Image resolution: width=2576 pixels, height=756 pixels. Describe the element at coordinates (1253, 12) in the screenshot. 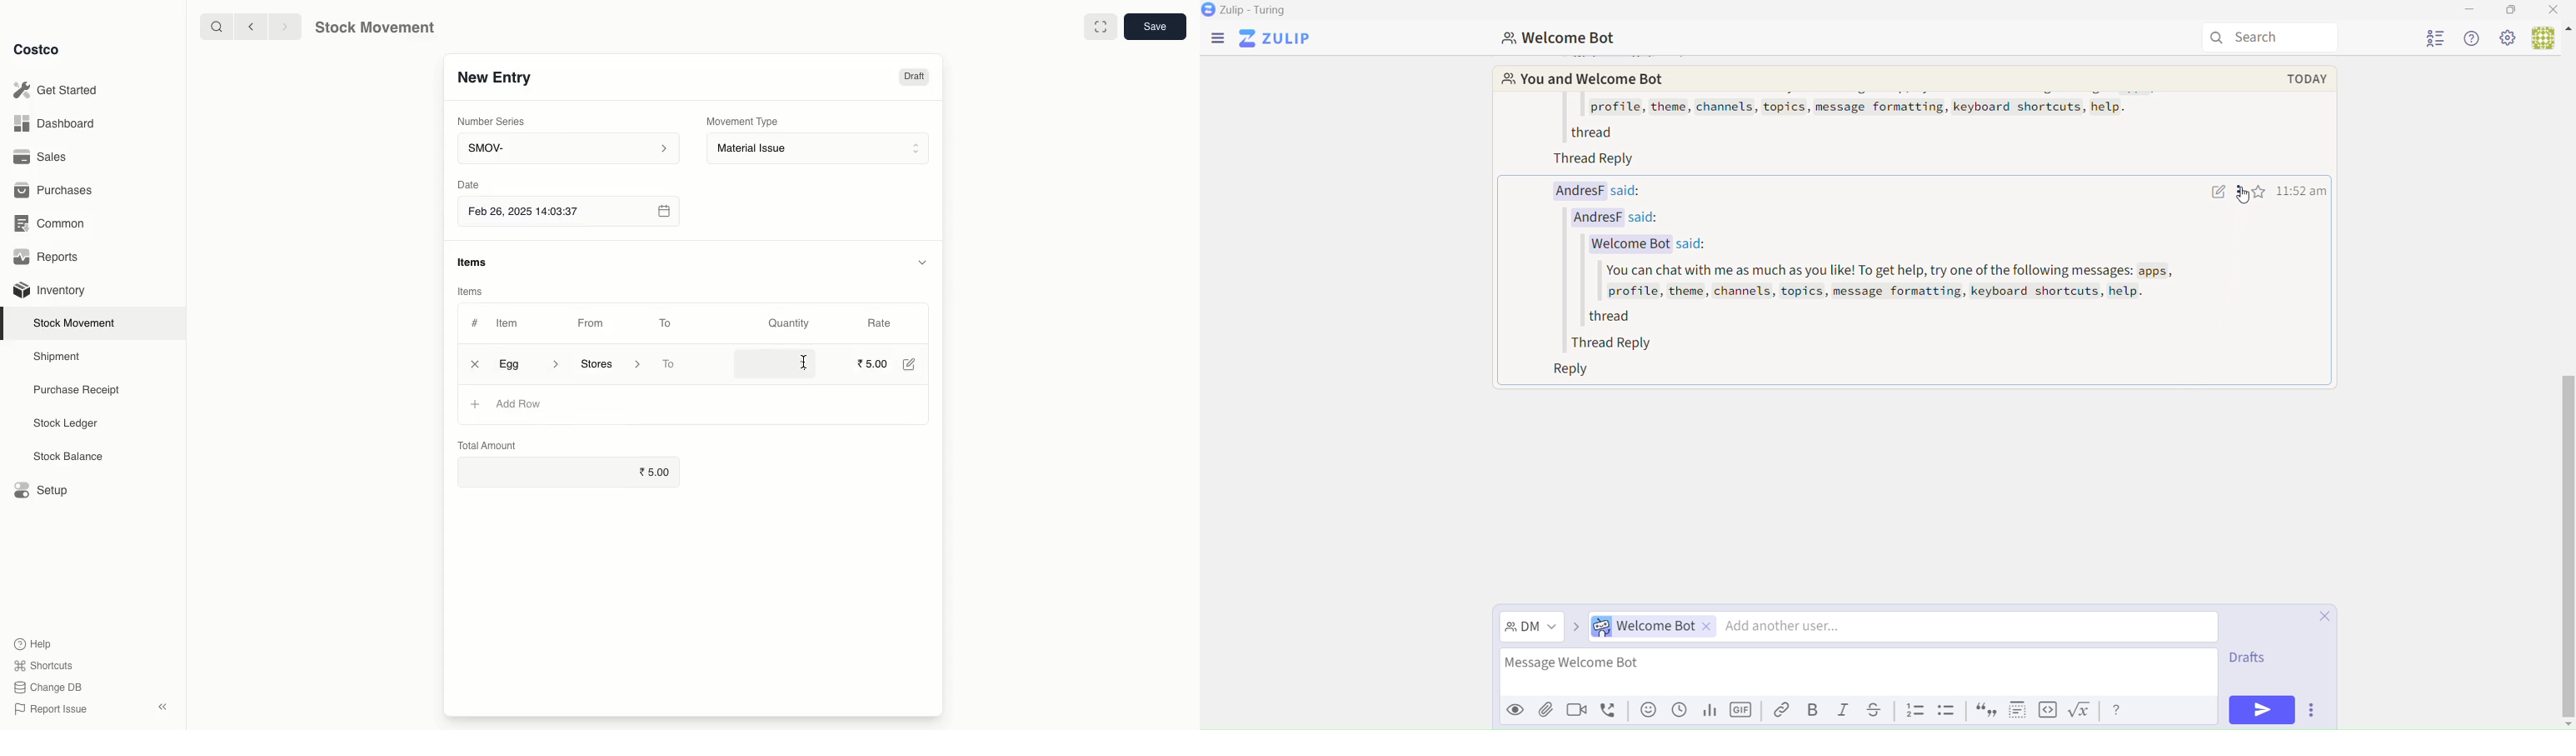

I see `Zulip` at that location.